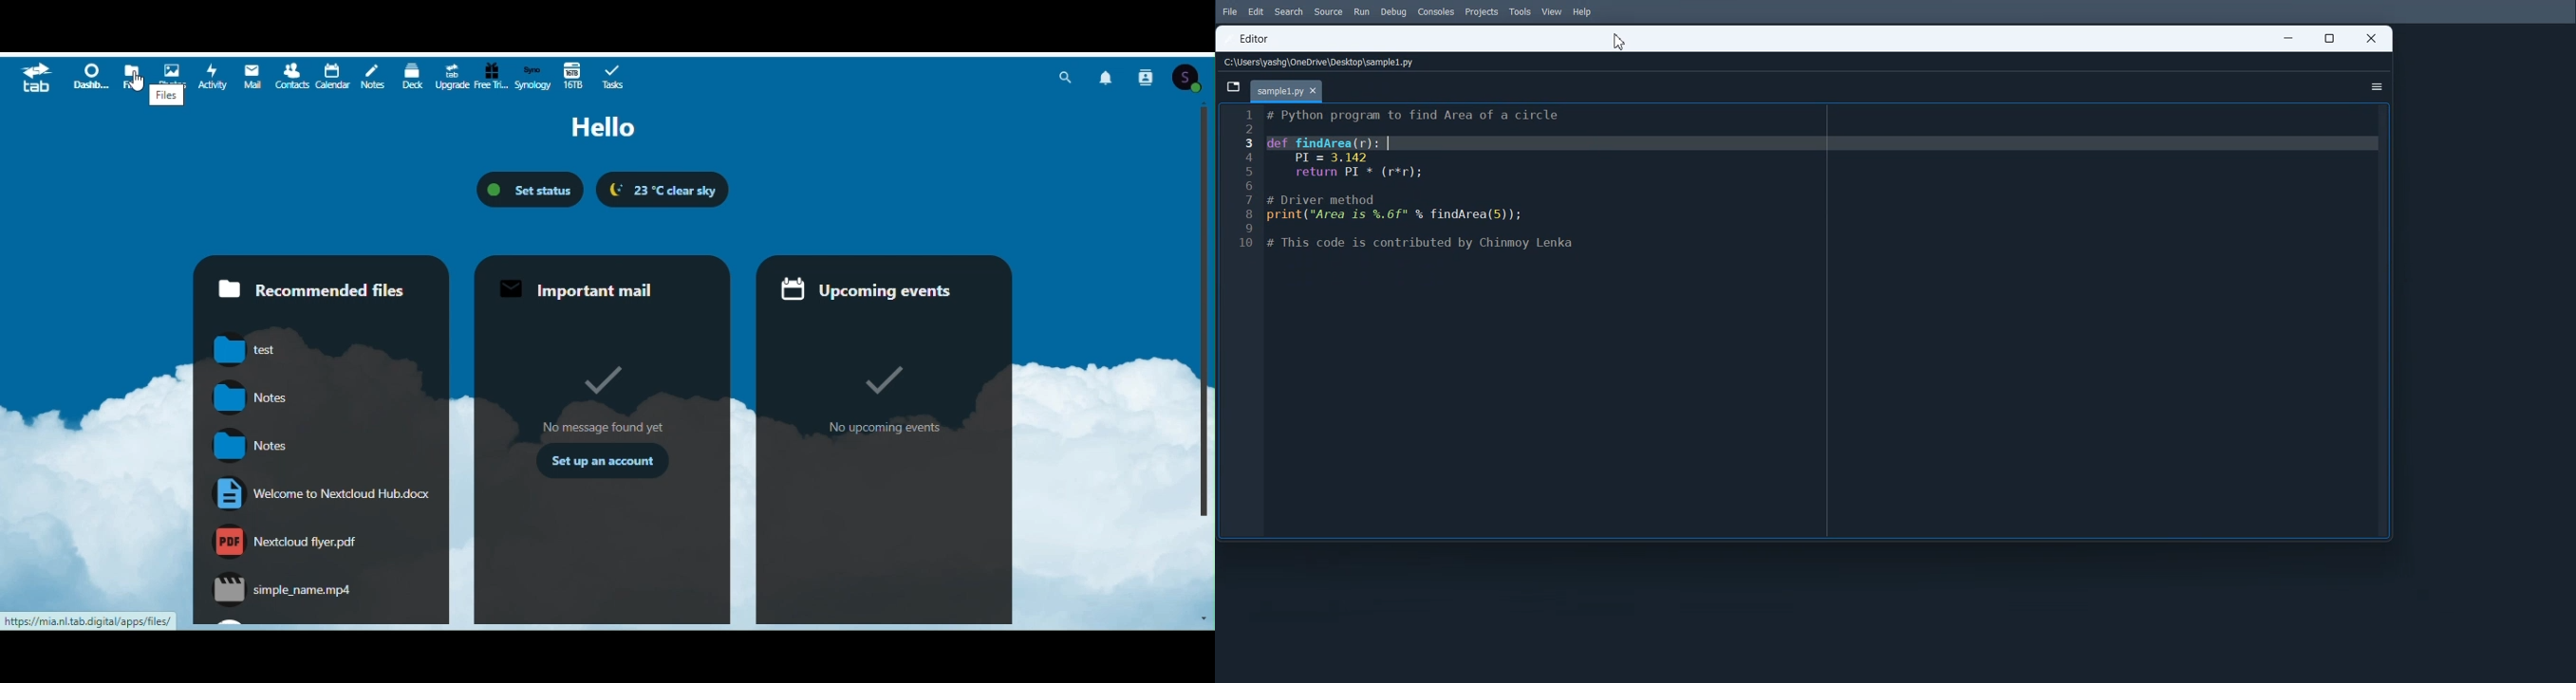 The width and height of the screenshot is (2576, 700). Describe the element at coordinates (250, 349) in the screenshot. I see `test` at that location.